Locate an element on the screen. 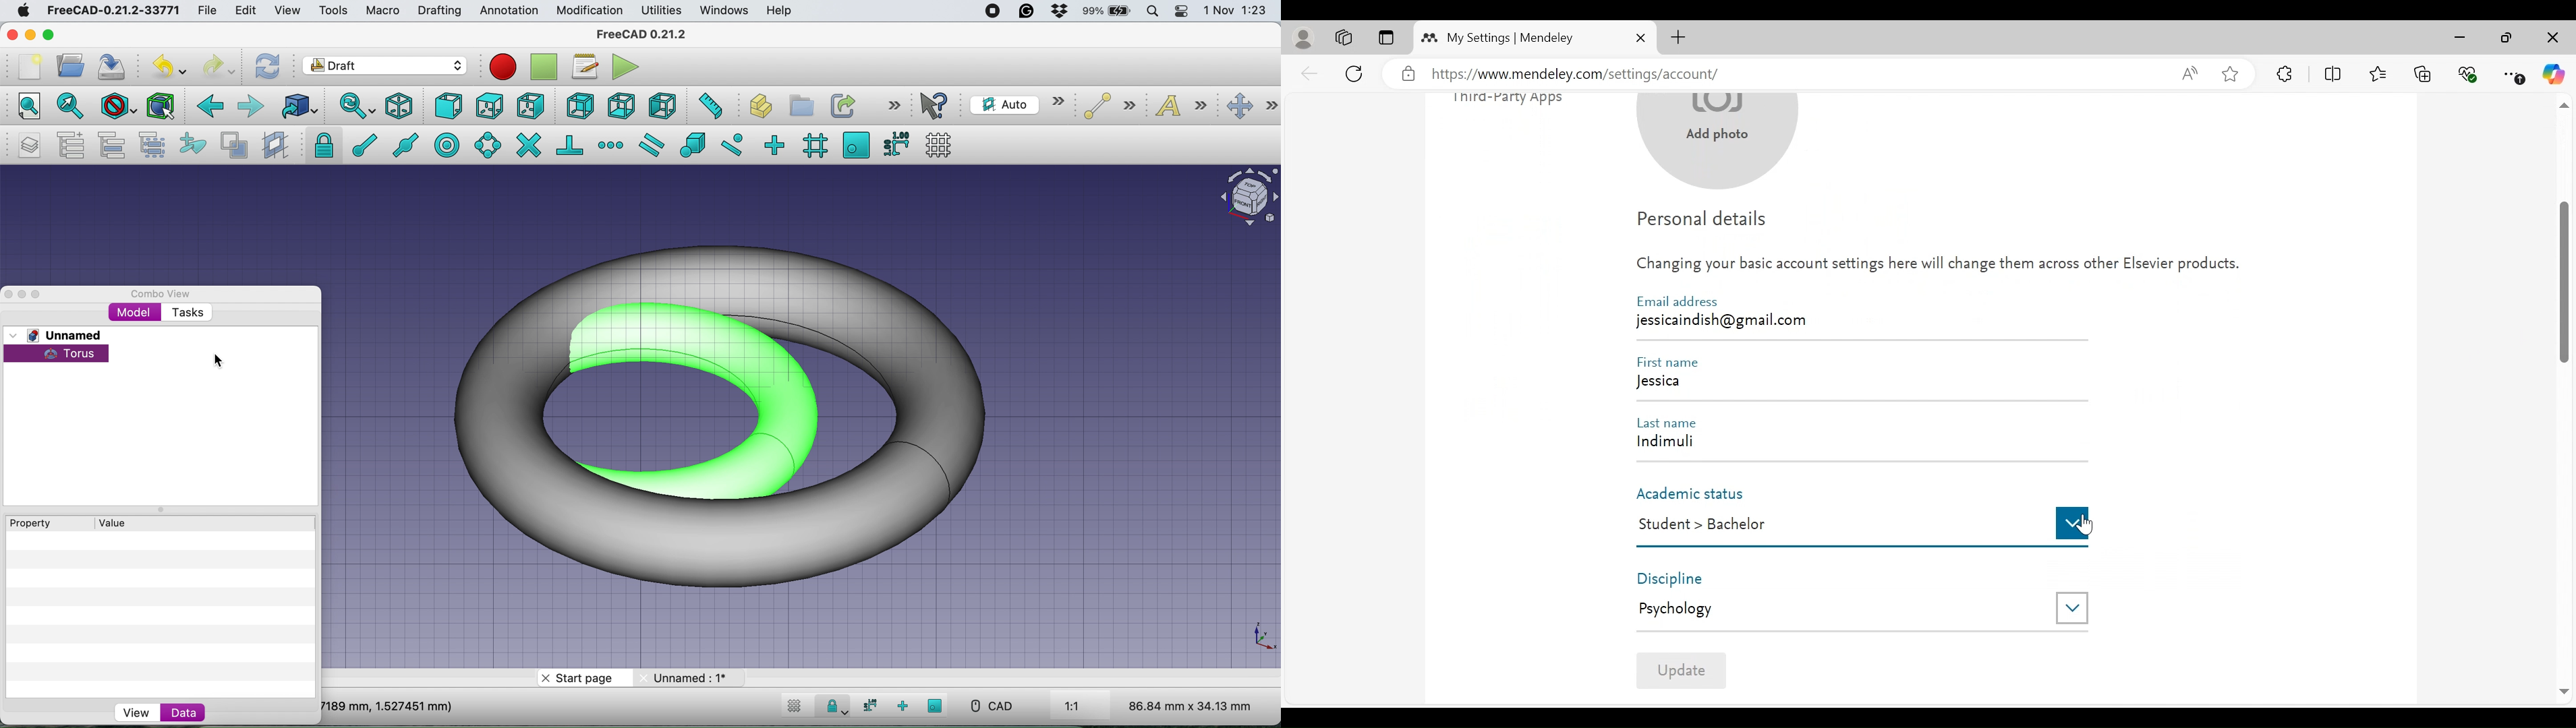 This screenshot has width=2576, height=728. snap ortho is located at coordinates (901, 706).